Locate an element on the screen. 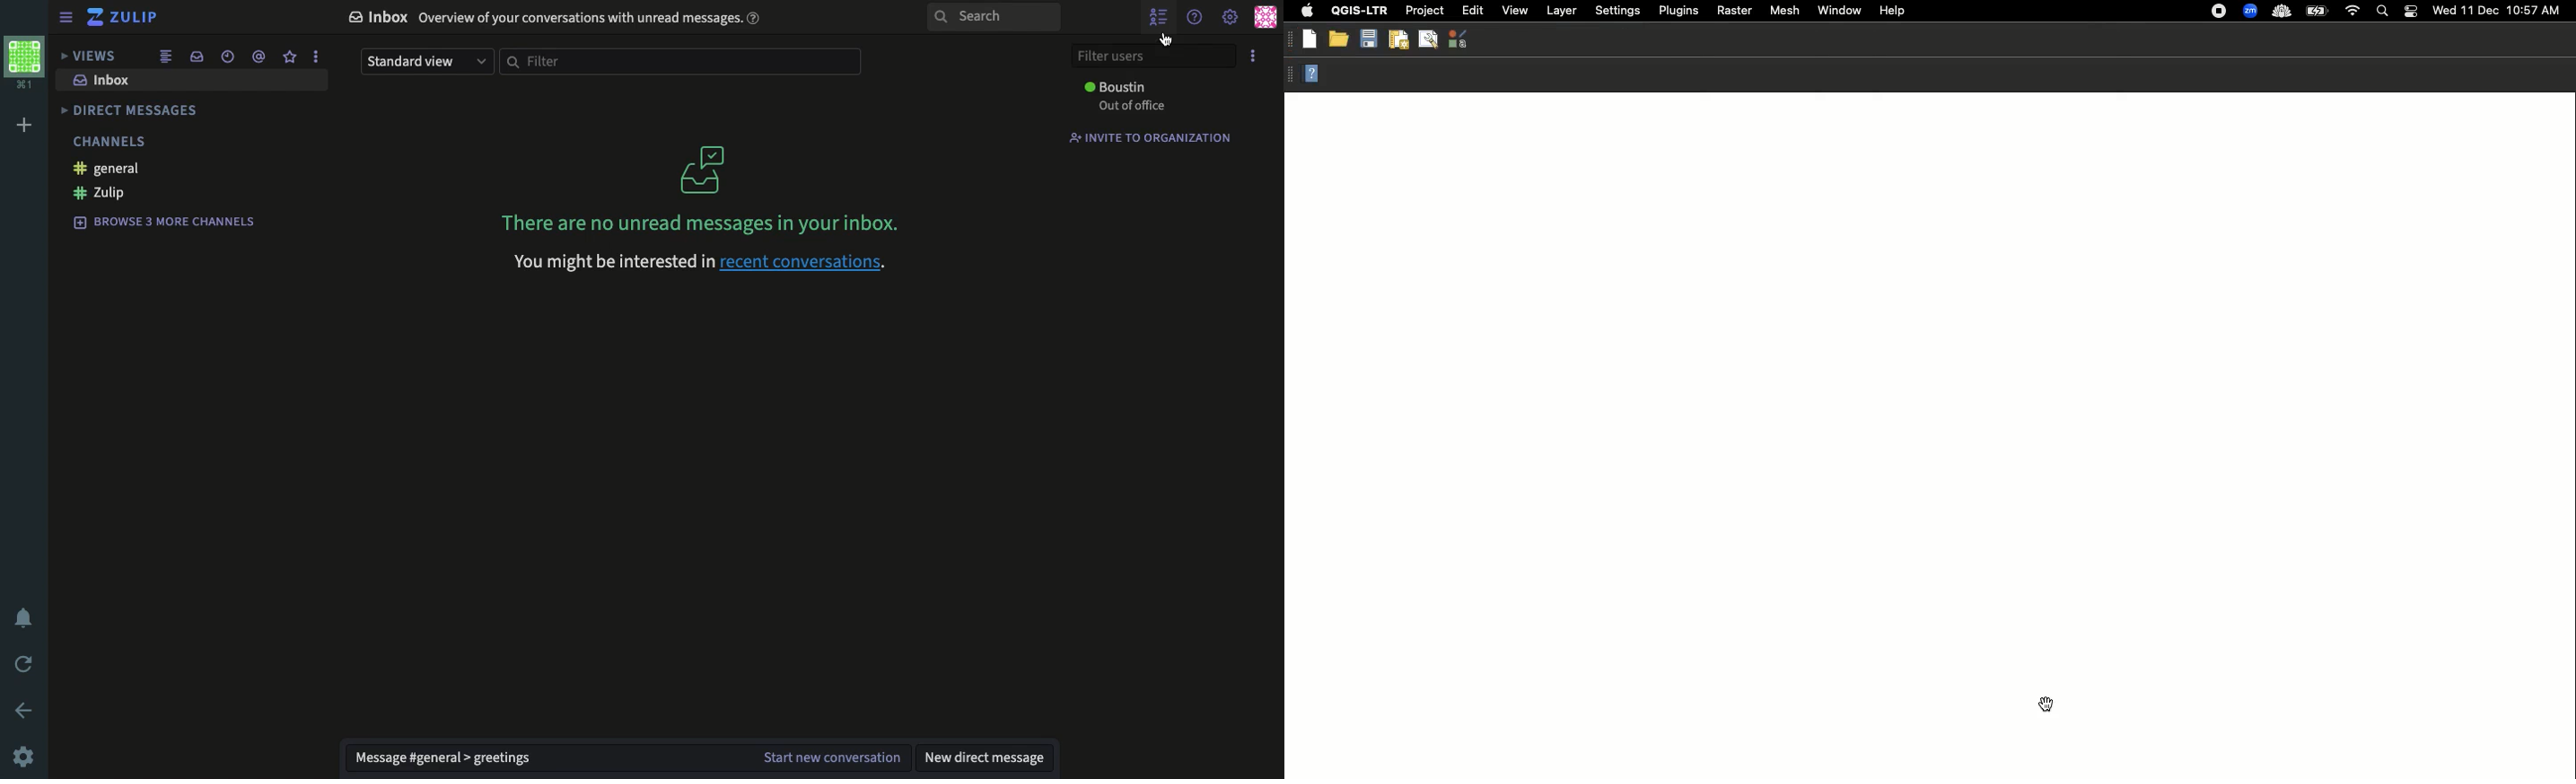 The height and width of the screenshot is (784, 2576). recent conversations is located at coordinates (810, 262).